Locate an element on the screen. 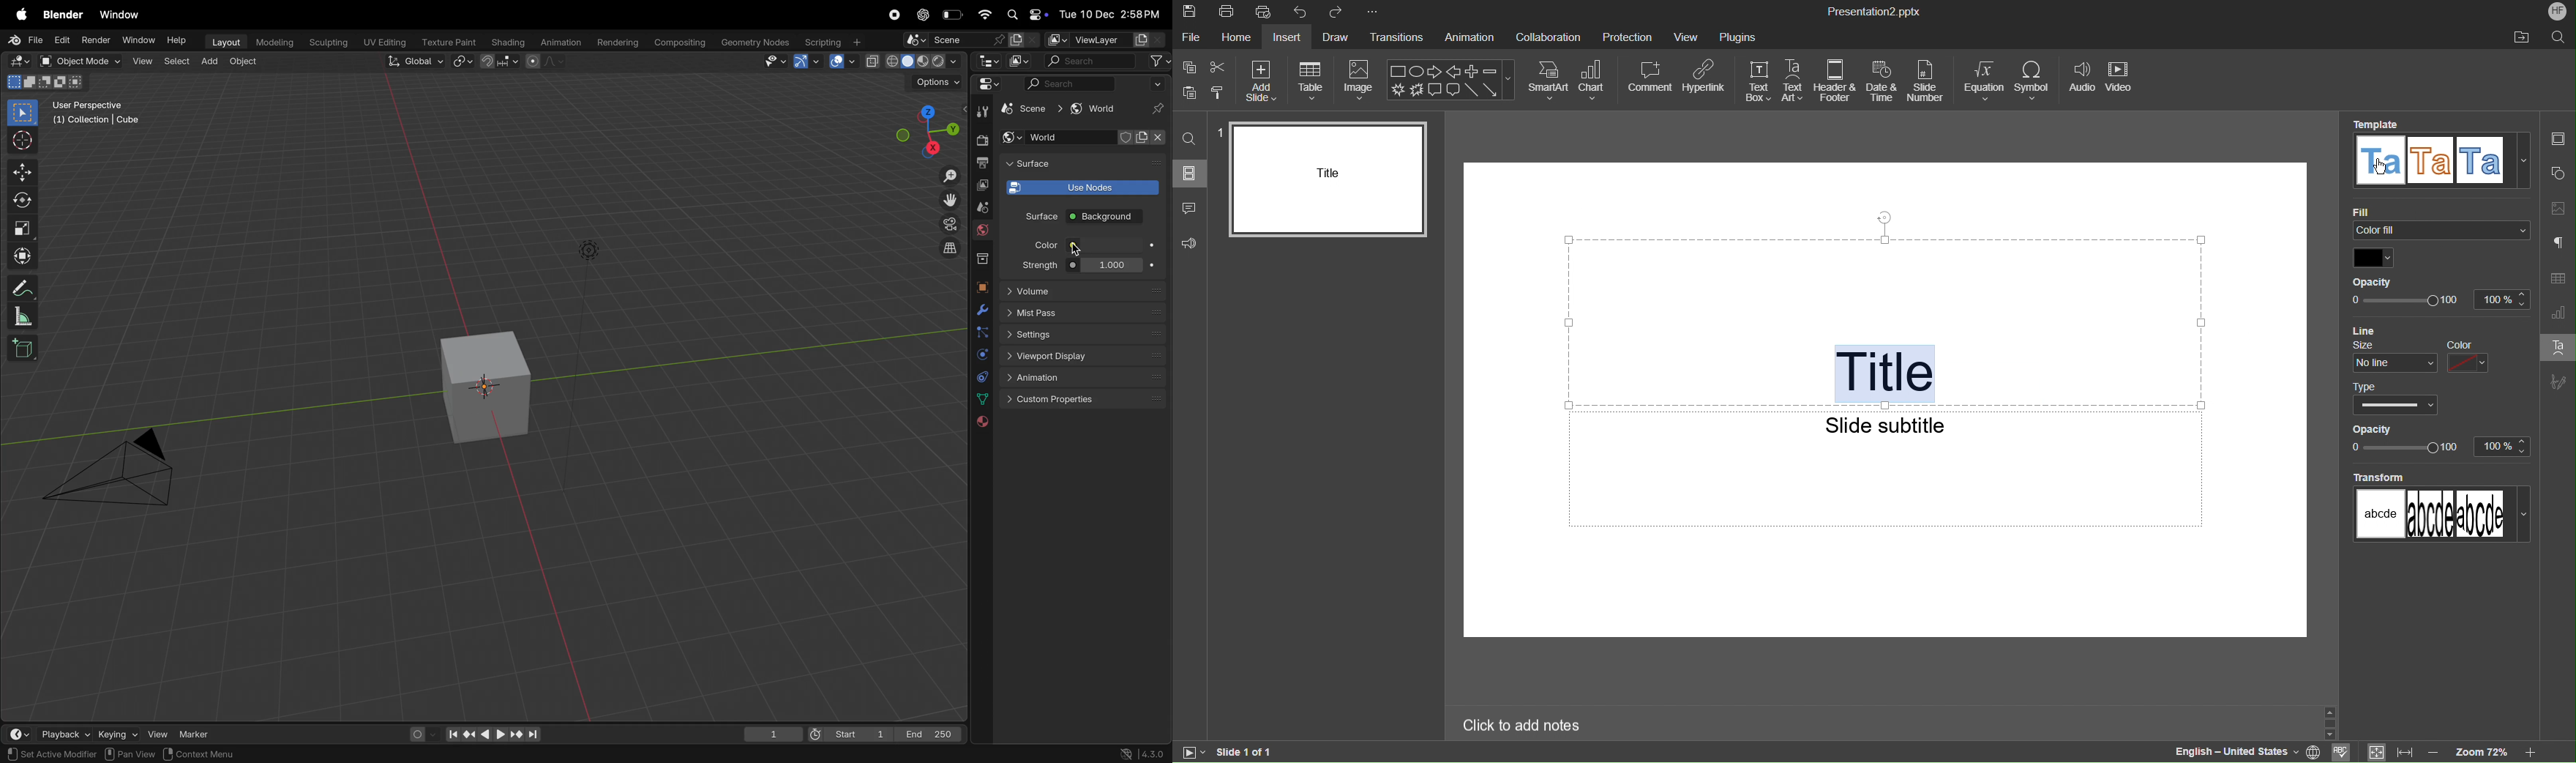 The width and height of the screenshot is (2576, 784). Language is located at coordinates (2232, 752).